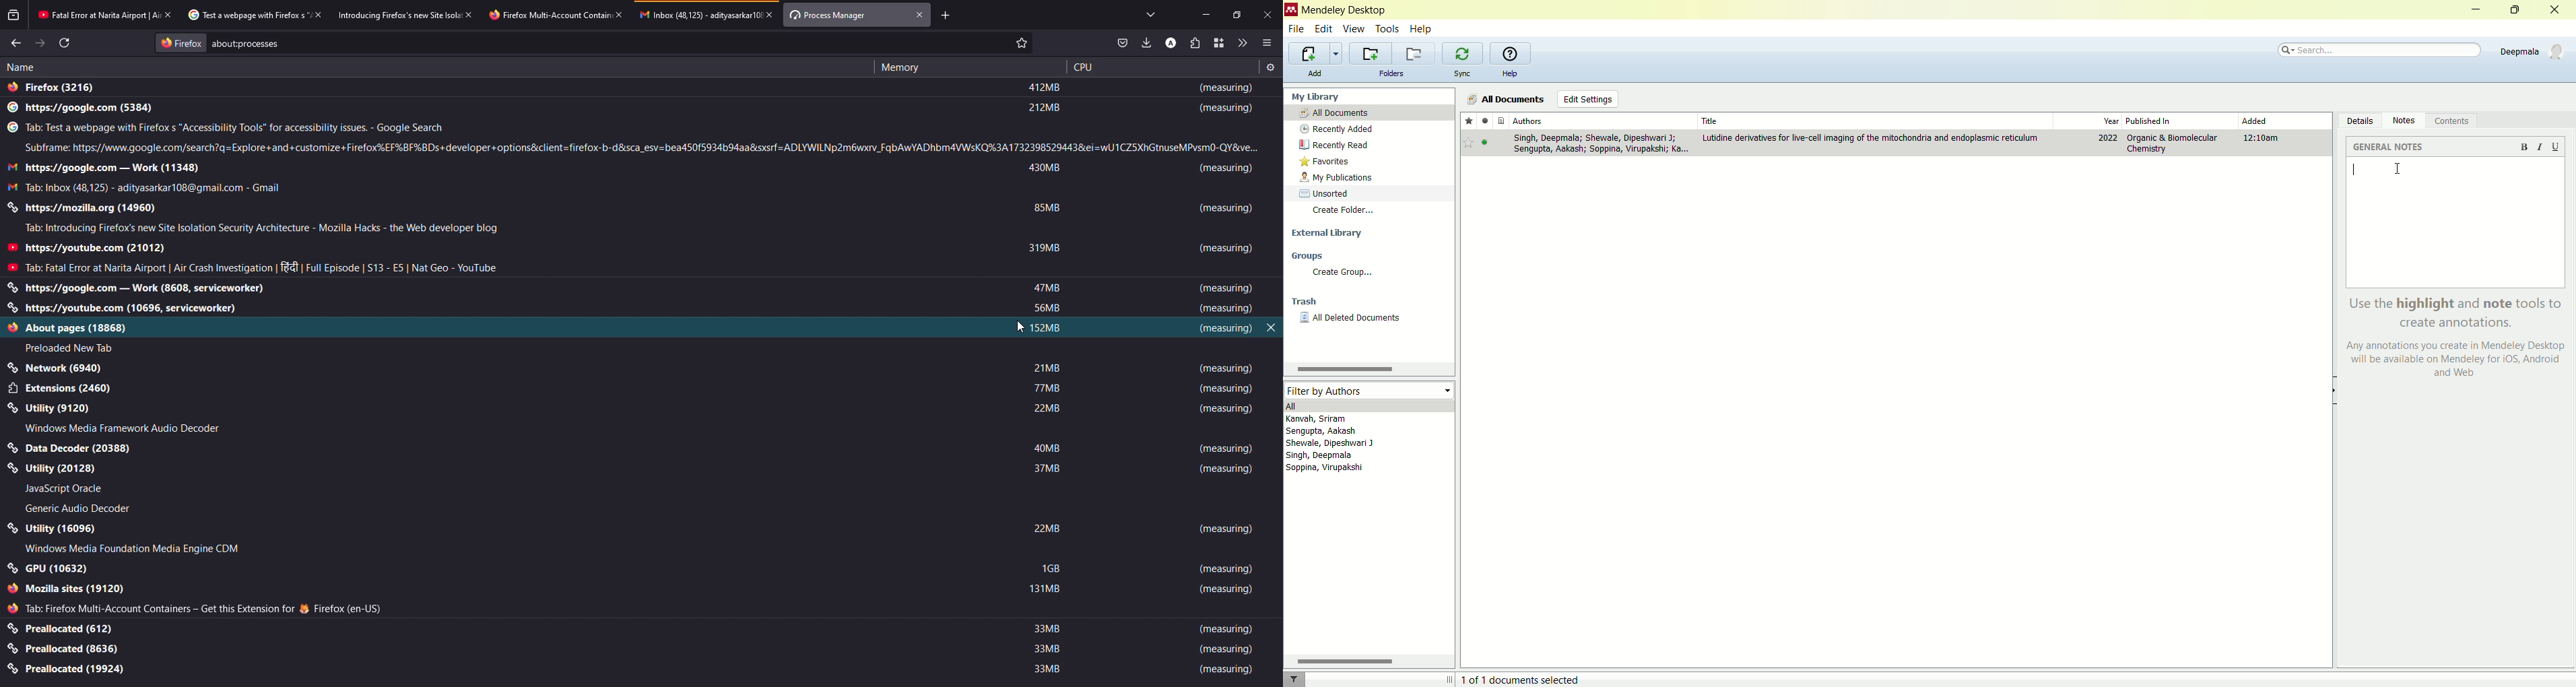 The height and width of the screenshot is (700, 2576). I want to click on measuring, so click(1224, 649).